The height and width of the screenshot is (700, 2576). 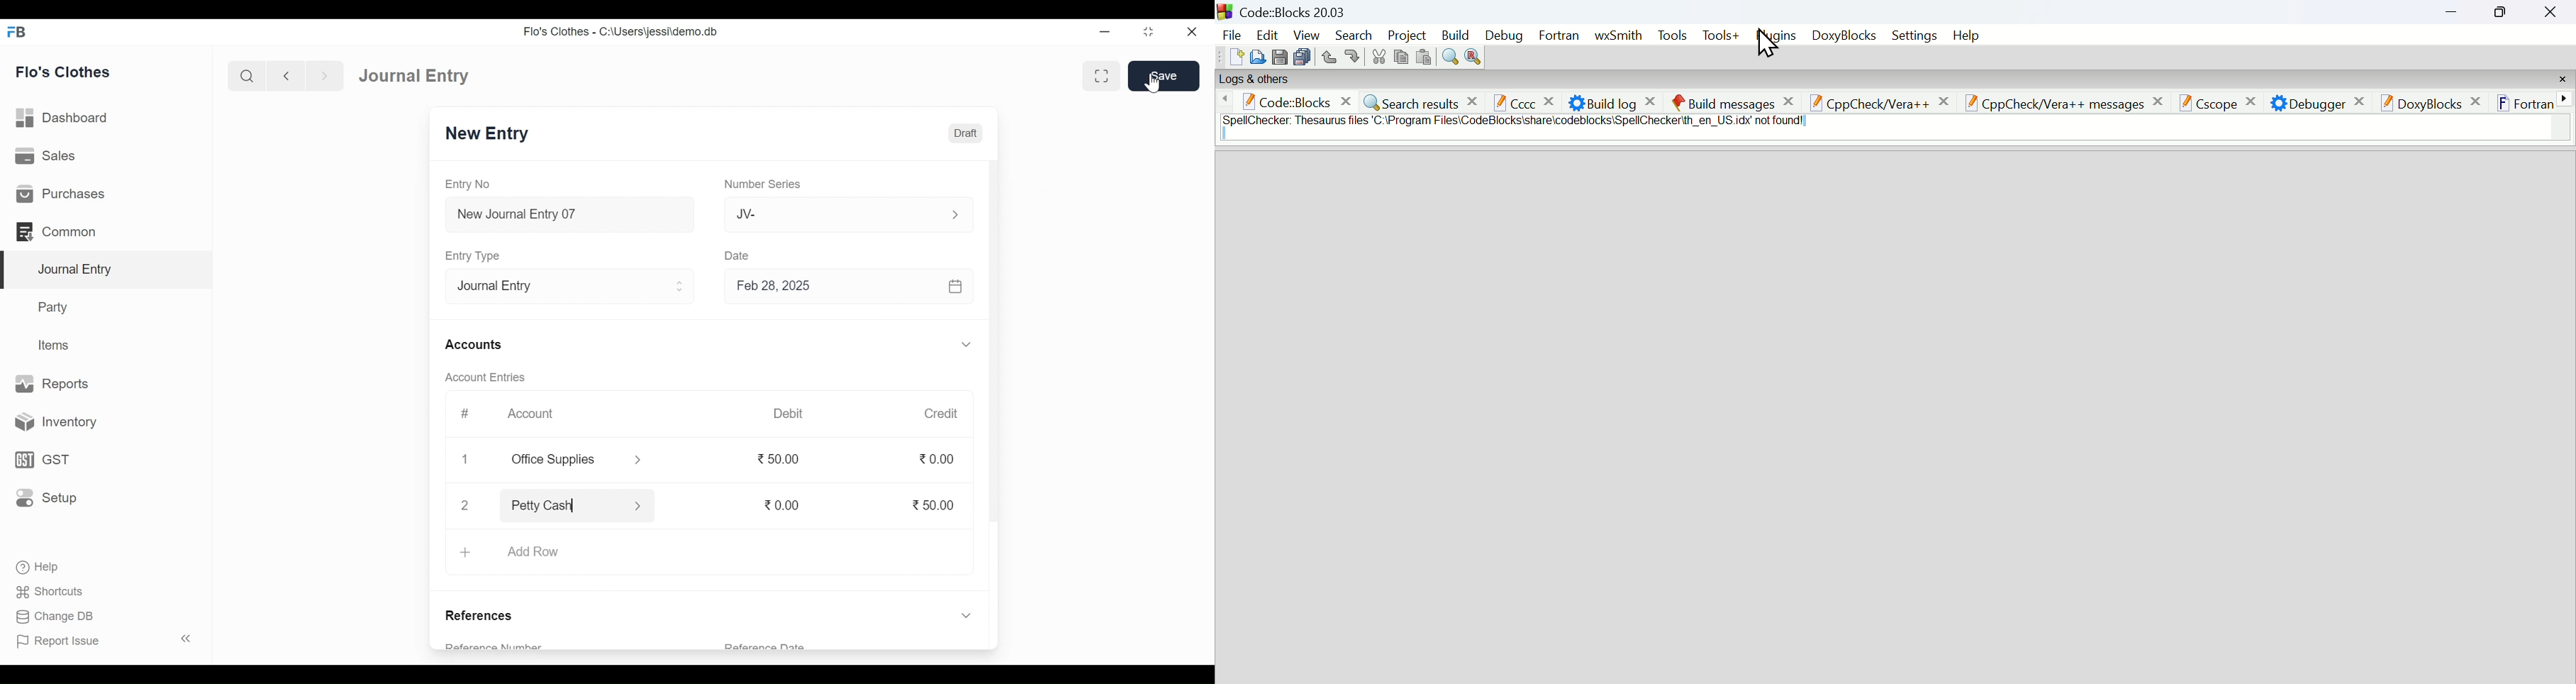 What do you see at coordinates (942, 414) in the screenshot?
I see `Credit` at bounding box center [942, 414].